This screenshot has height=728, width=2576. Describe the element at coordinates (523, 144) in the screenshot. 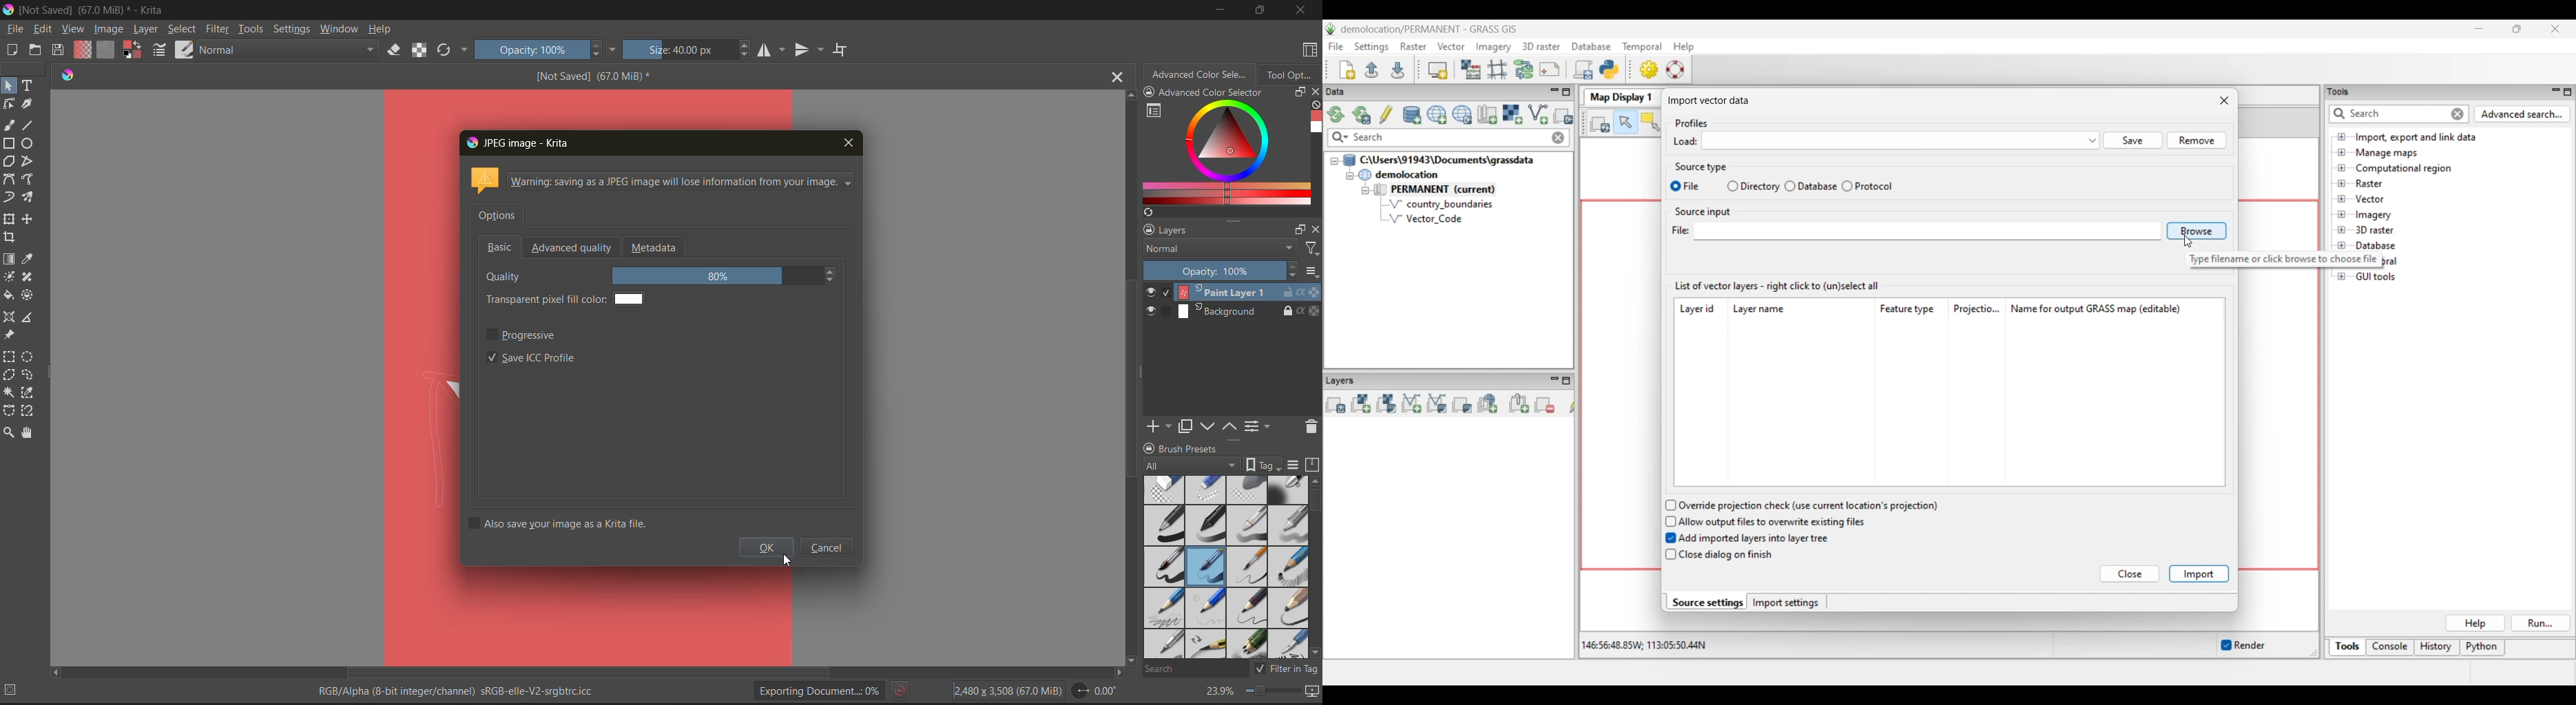

I see `jpeg image - krita` at that location.